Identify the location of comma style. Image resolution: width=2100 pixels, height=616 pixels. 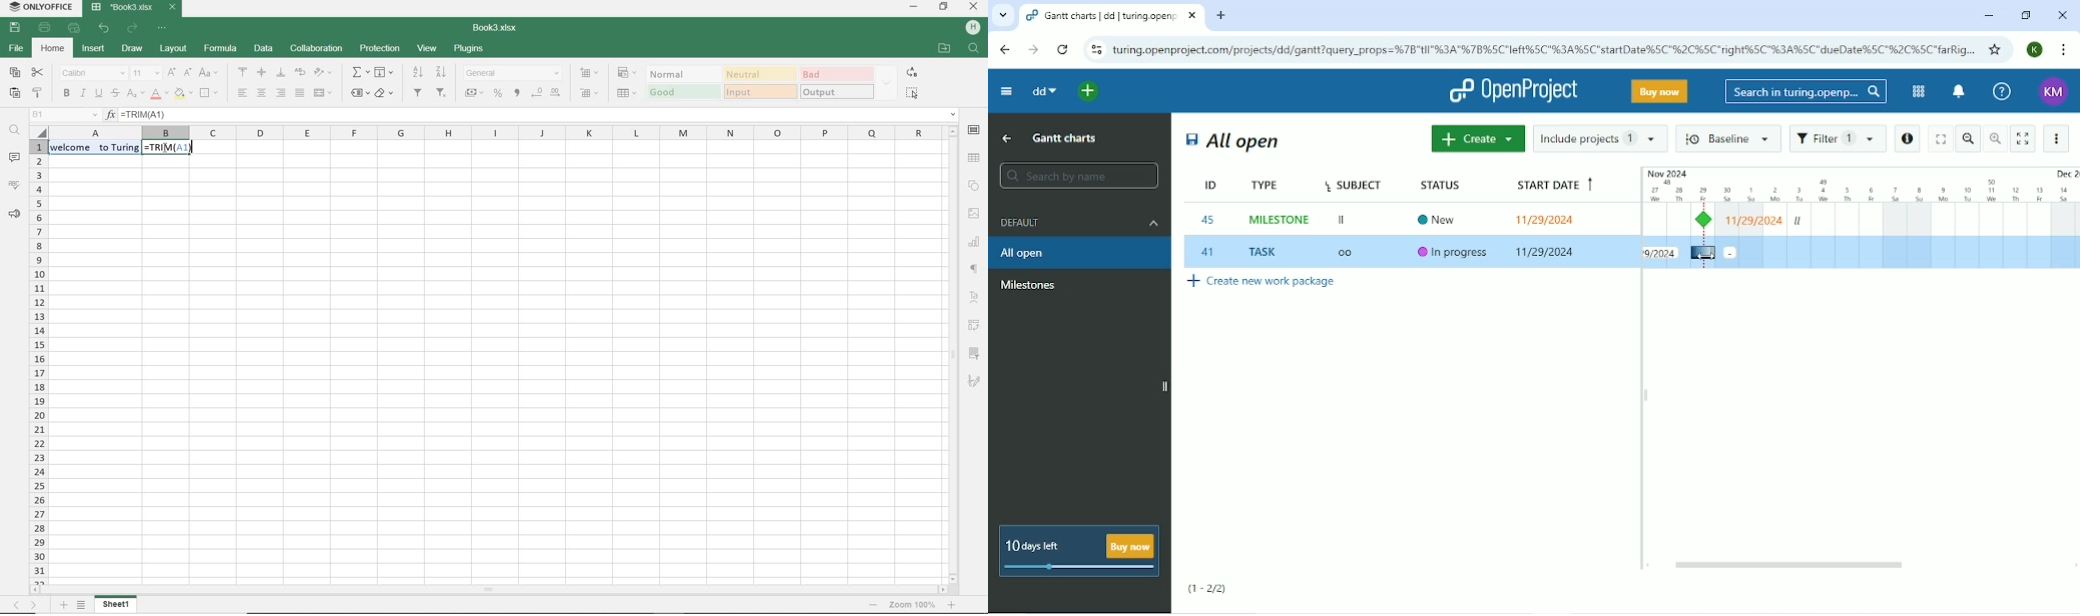
(517, 94).